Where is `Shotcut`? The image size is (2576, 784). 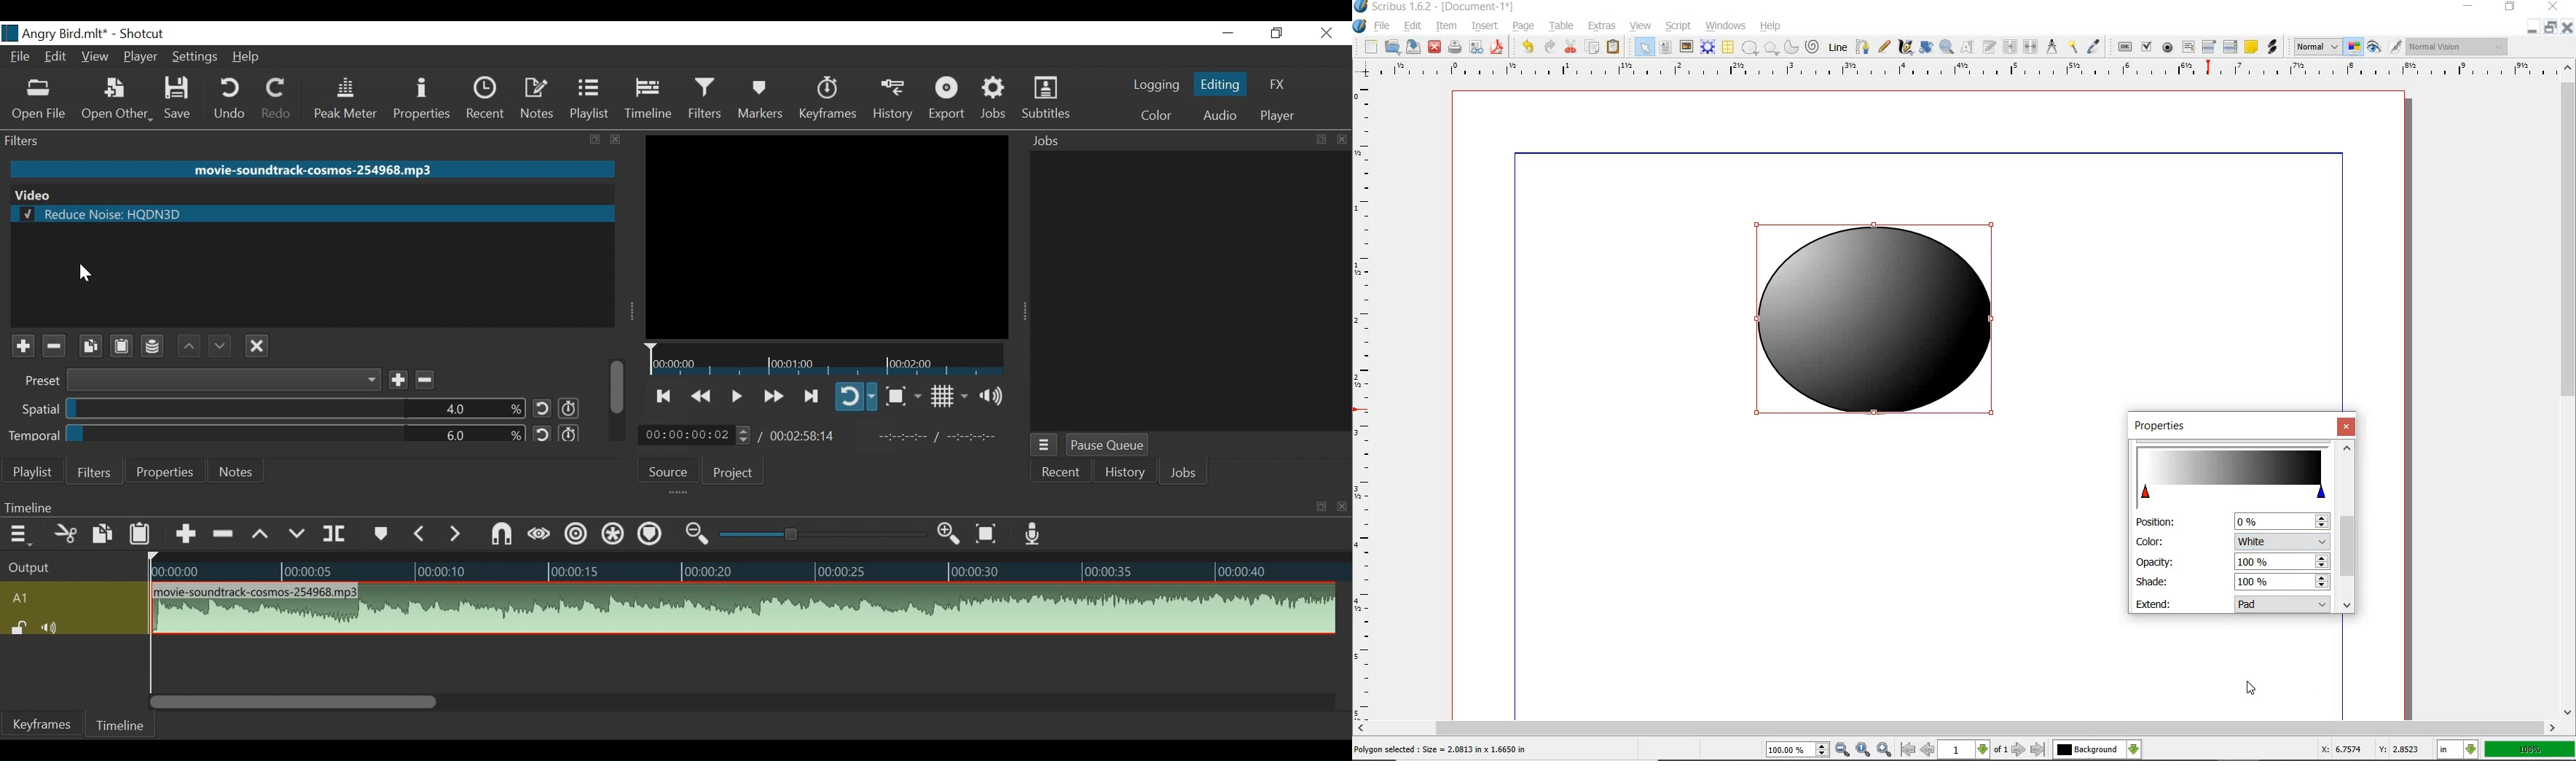
Shotcut is located at coordinates (143, 35).